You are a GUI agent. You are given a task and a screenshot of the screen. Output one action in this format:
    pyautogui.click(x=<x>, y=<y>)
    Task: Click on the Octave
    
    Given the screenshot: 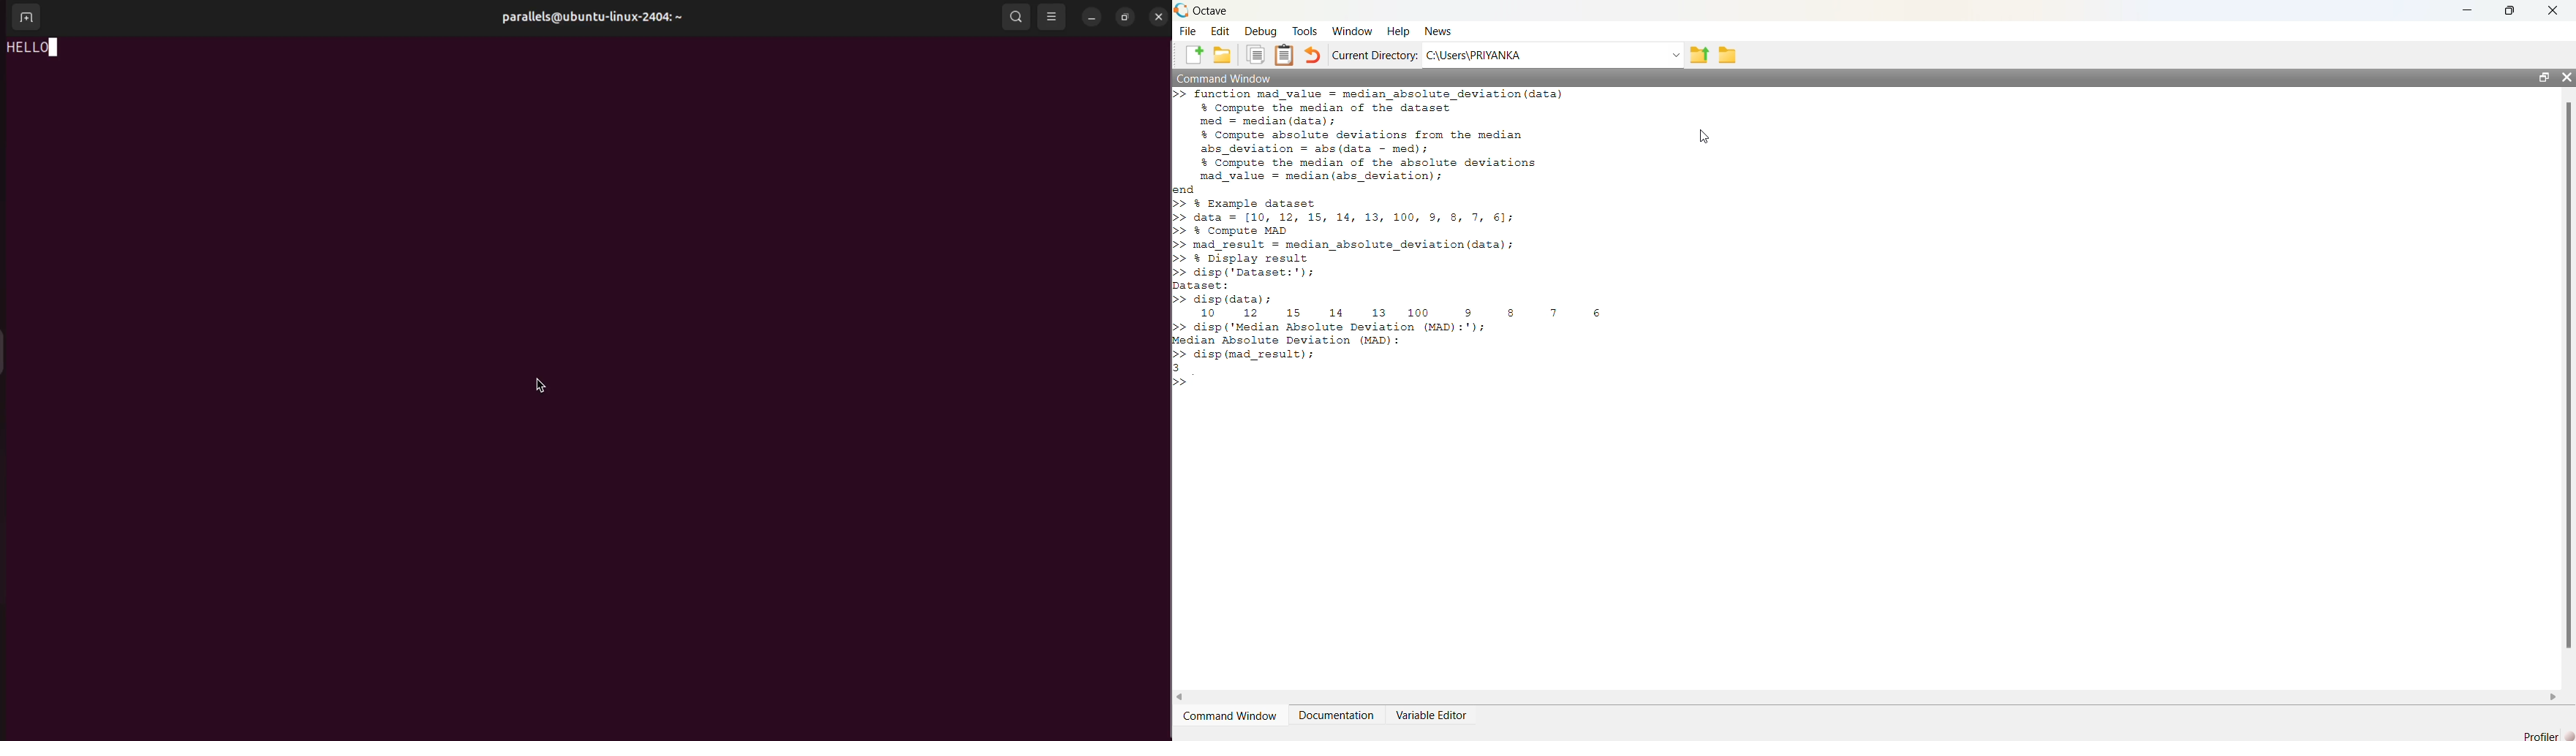 What is the action you would take?
    pyautogui.click(x=1181, y=10)
    